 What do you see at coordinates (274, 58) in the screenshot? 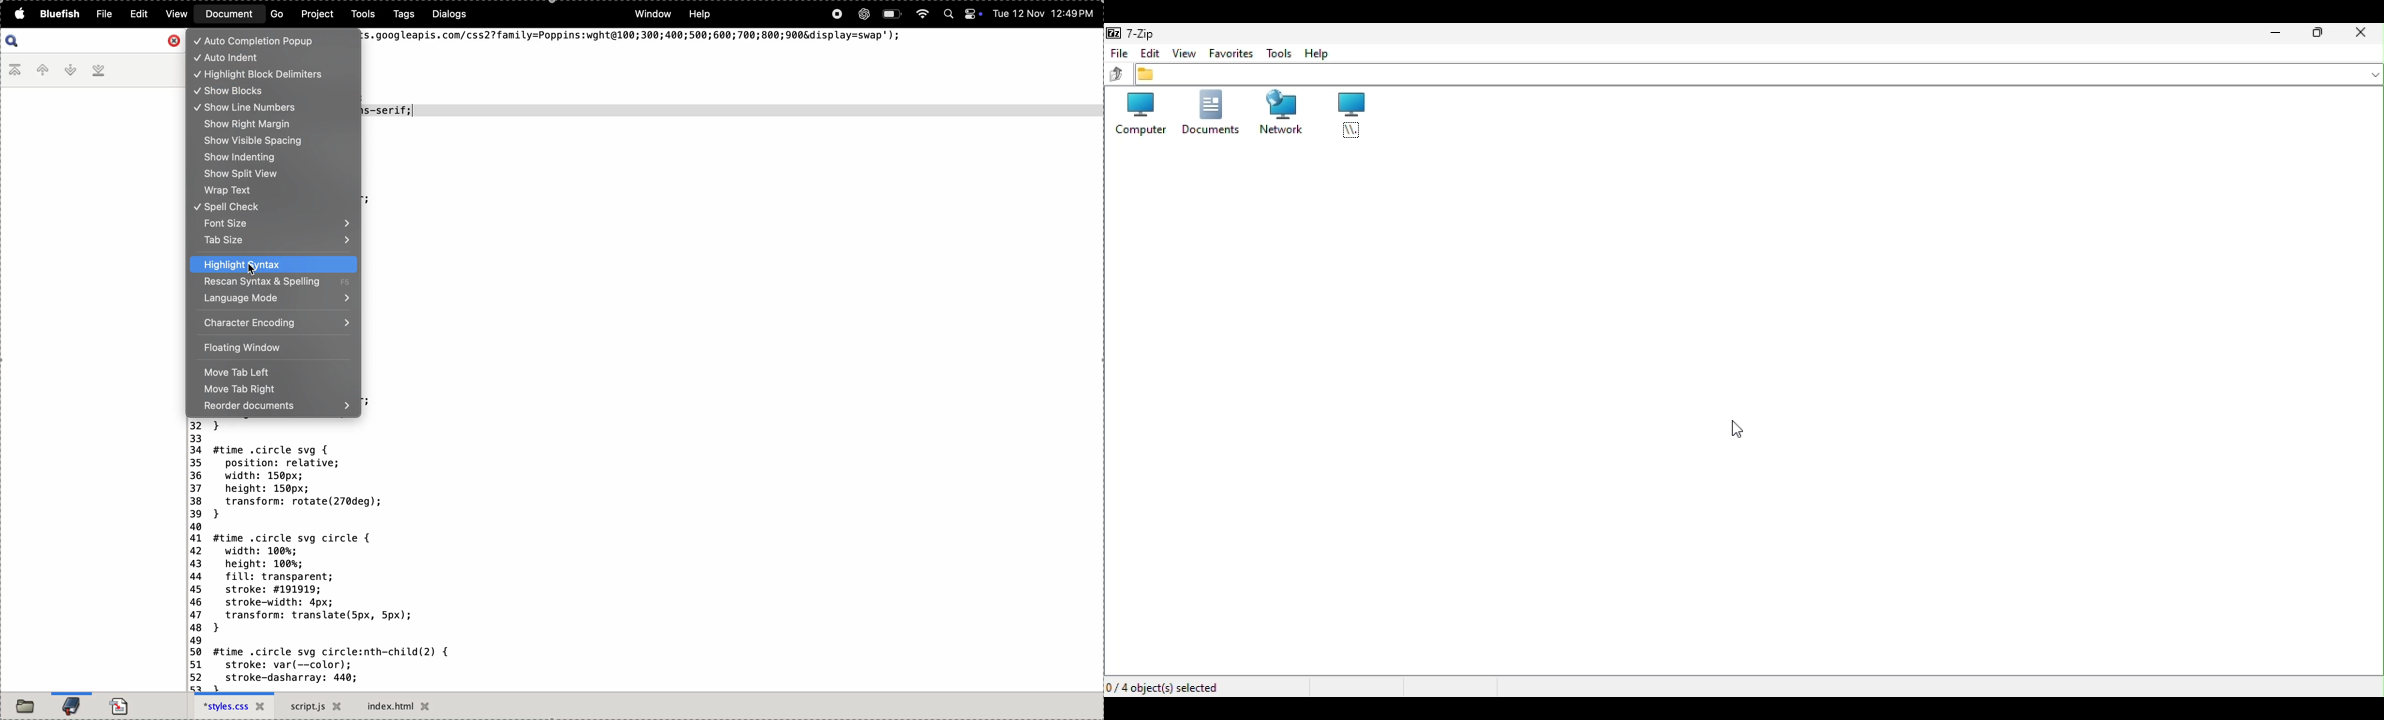
I see `auto indent` at bounding box center [274, 58].